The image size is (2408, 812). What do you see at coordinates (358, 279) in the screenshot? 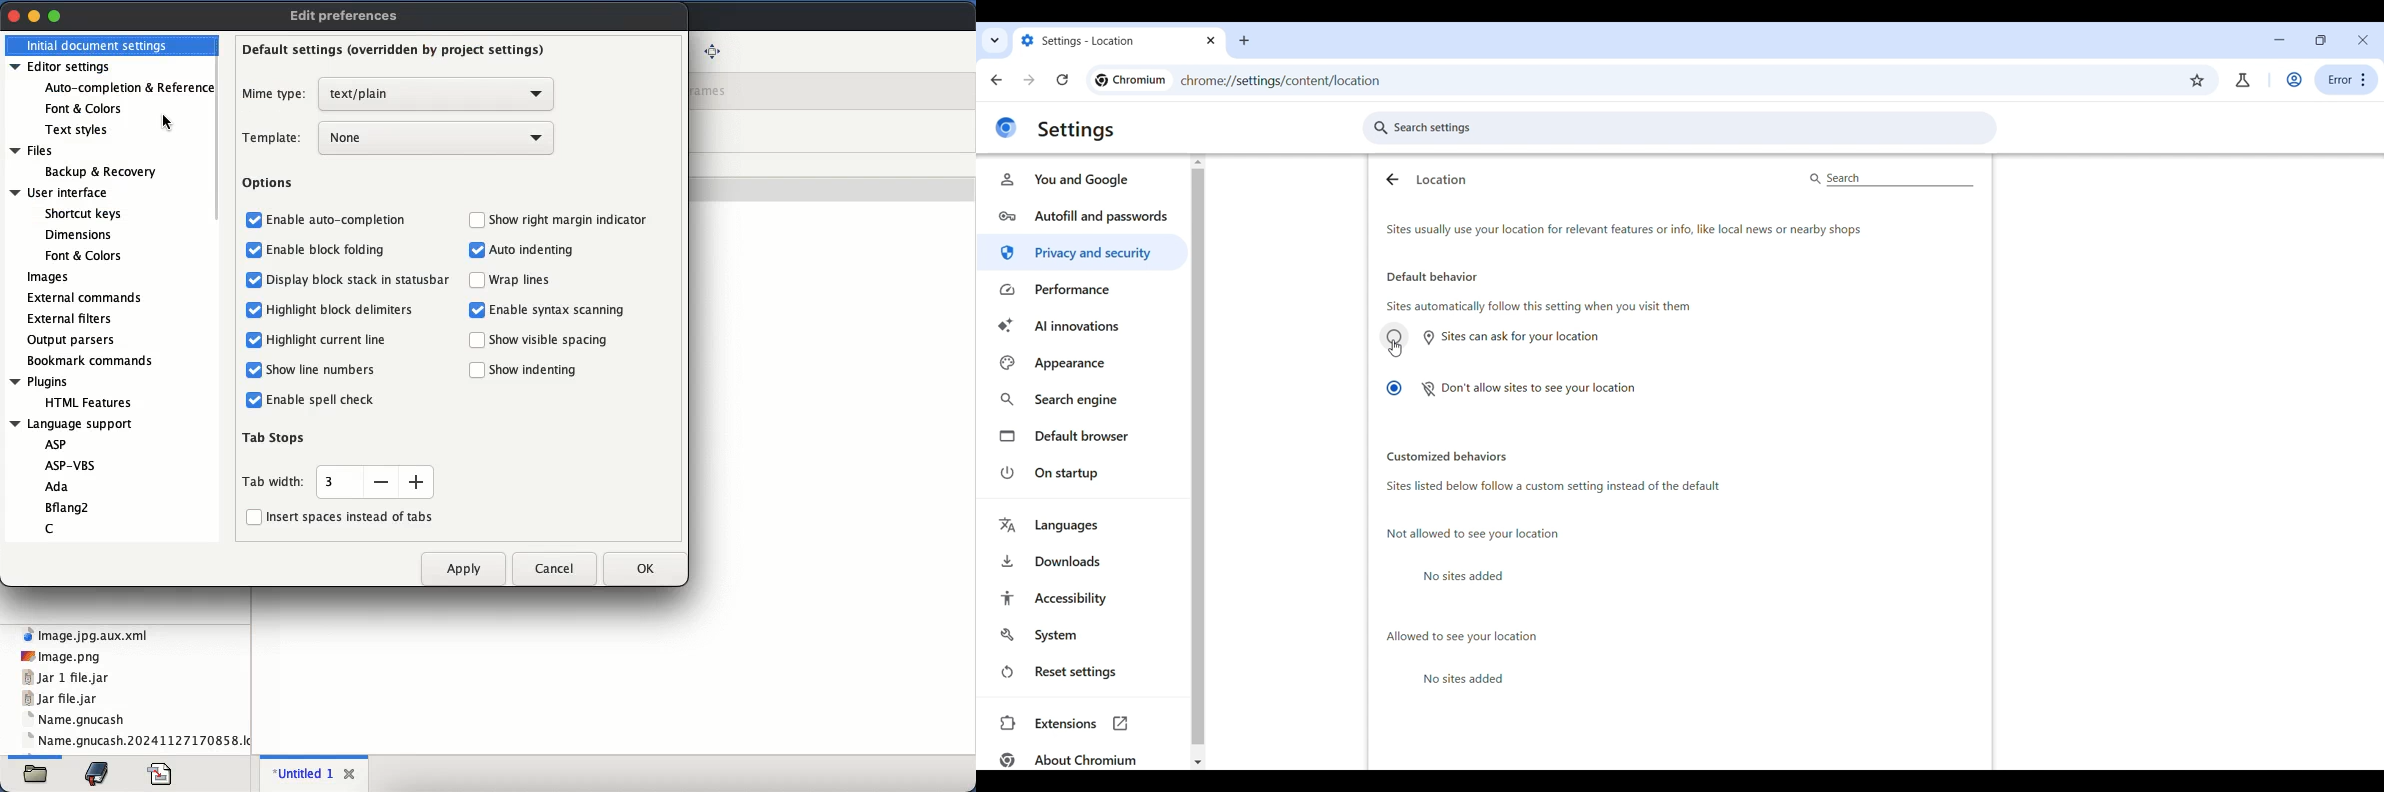
I see `Display block stack in statusbar` at bounding box center [358, 279].